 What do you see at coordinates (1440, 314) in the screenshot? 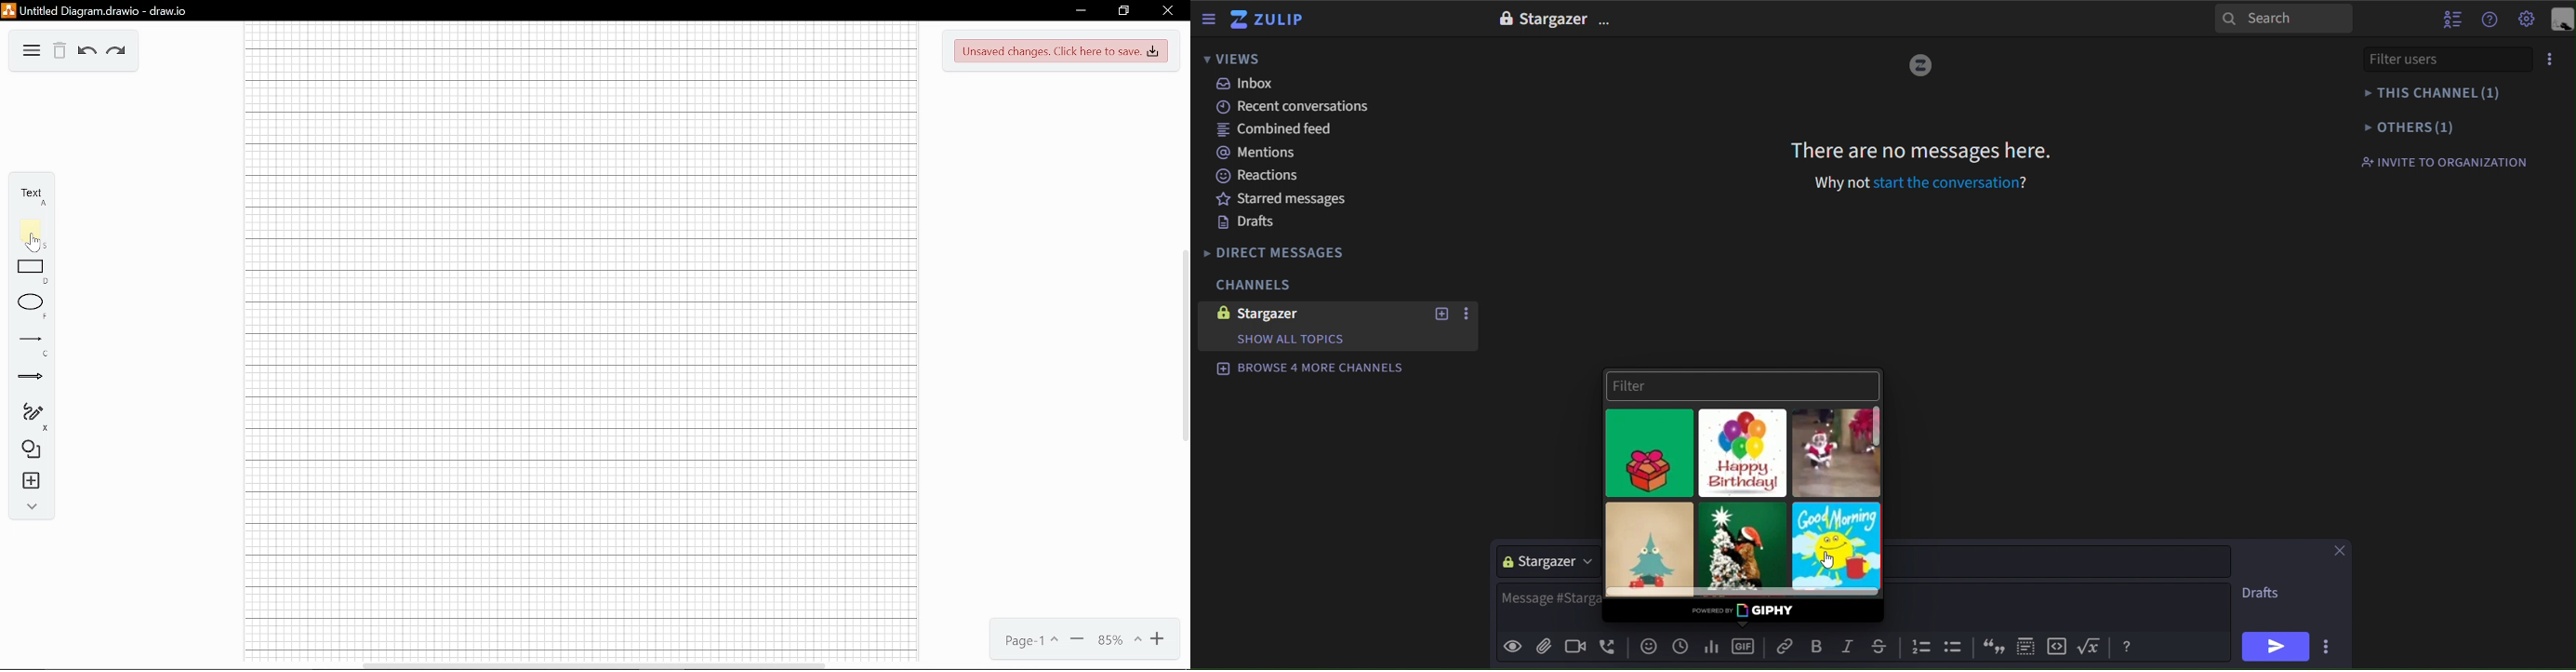
I see `new topic` at bounding box center [1440, 314].